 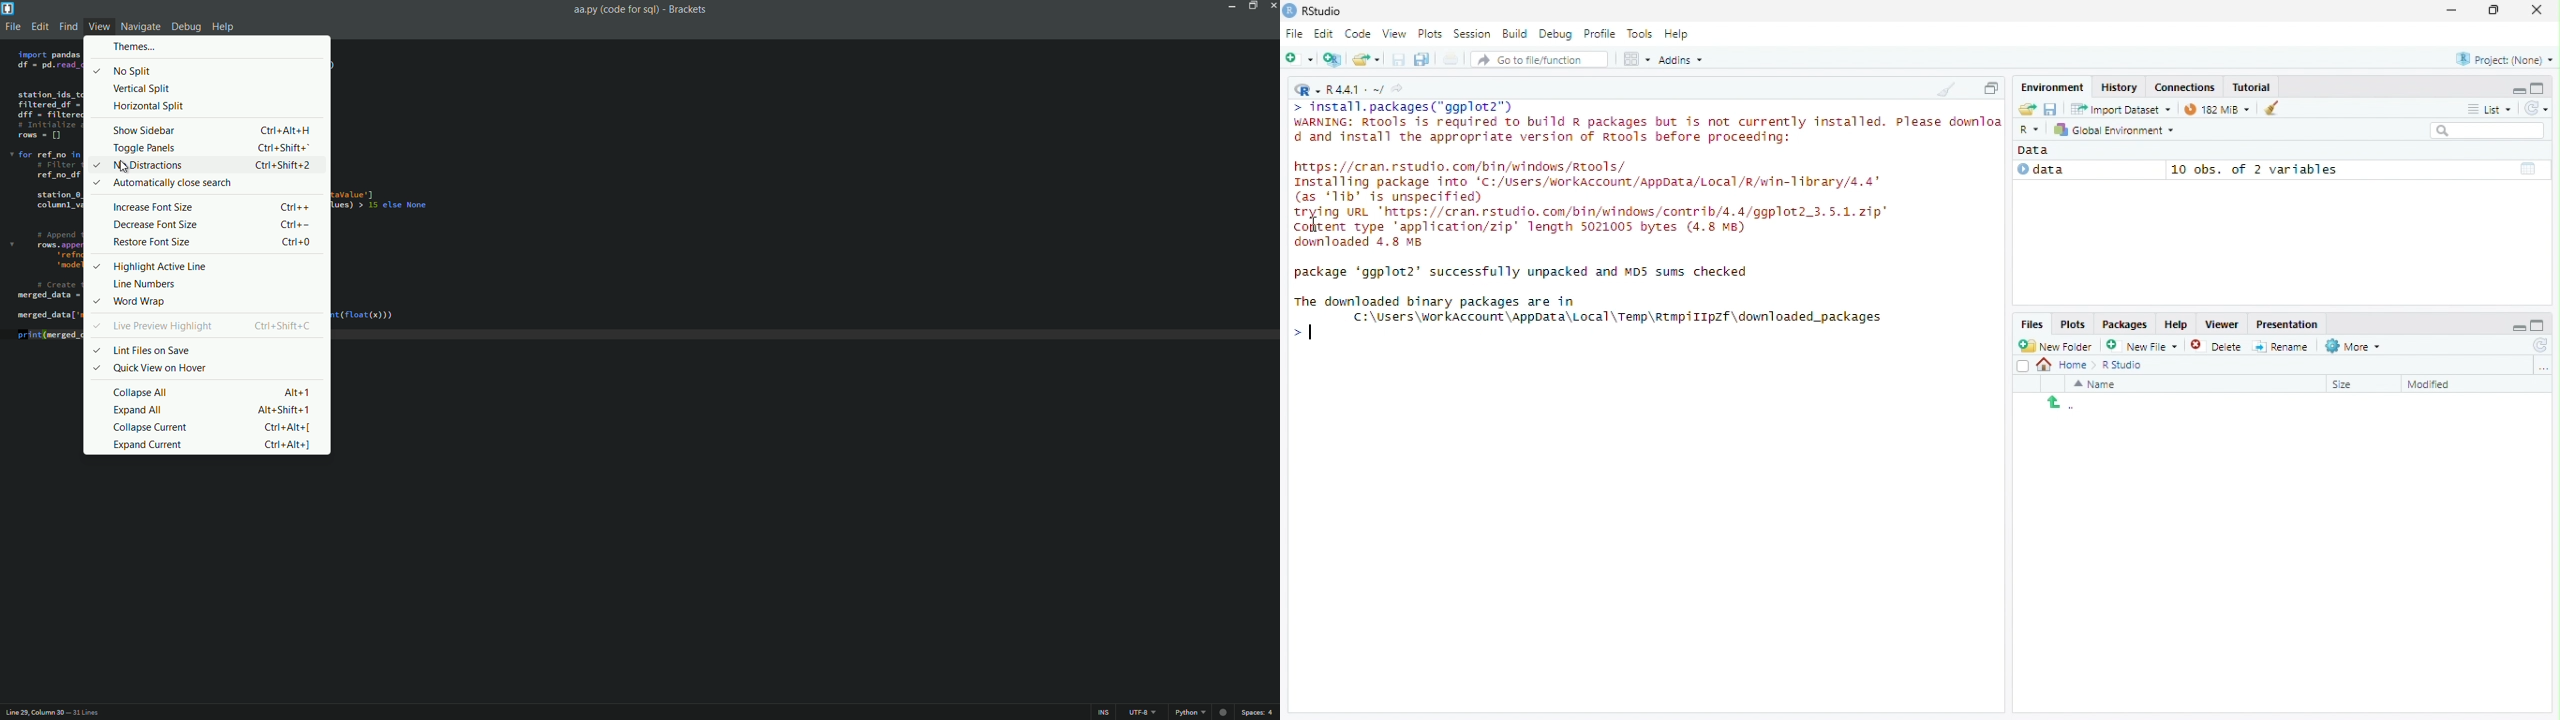 What do you see at coordinates (2023, 365) in the screenshot?
I see `Select all` at bounding box center [2023, 365].